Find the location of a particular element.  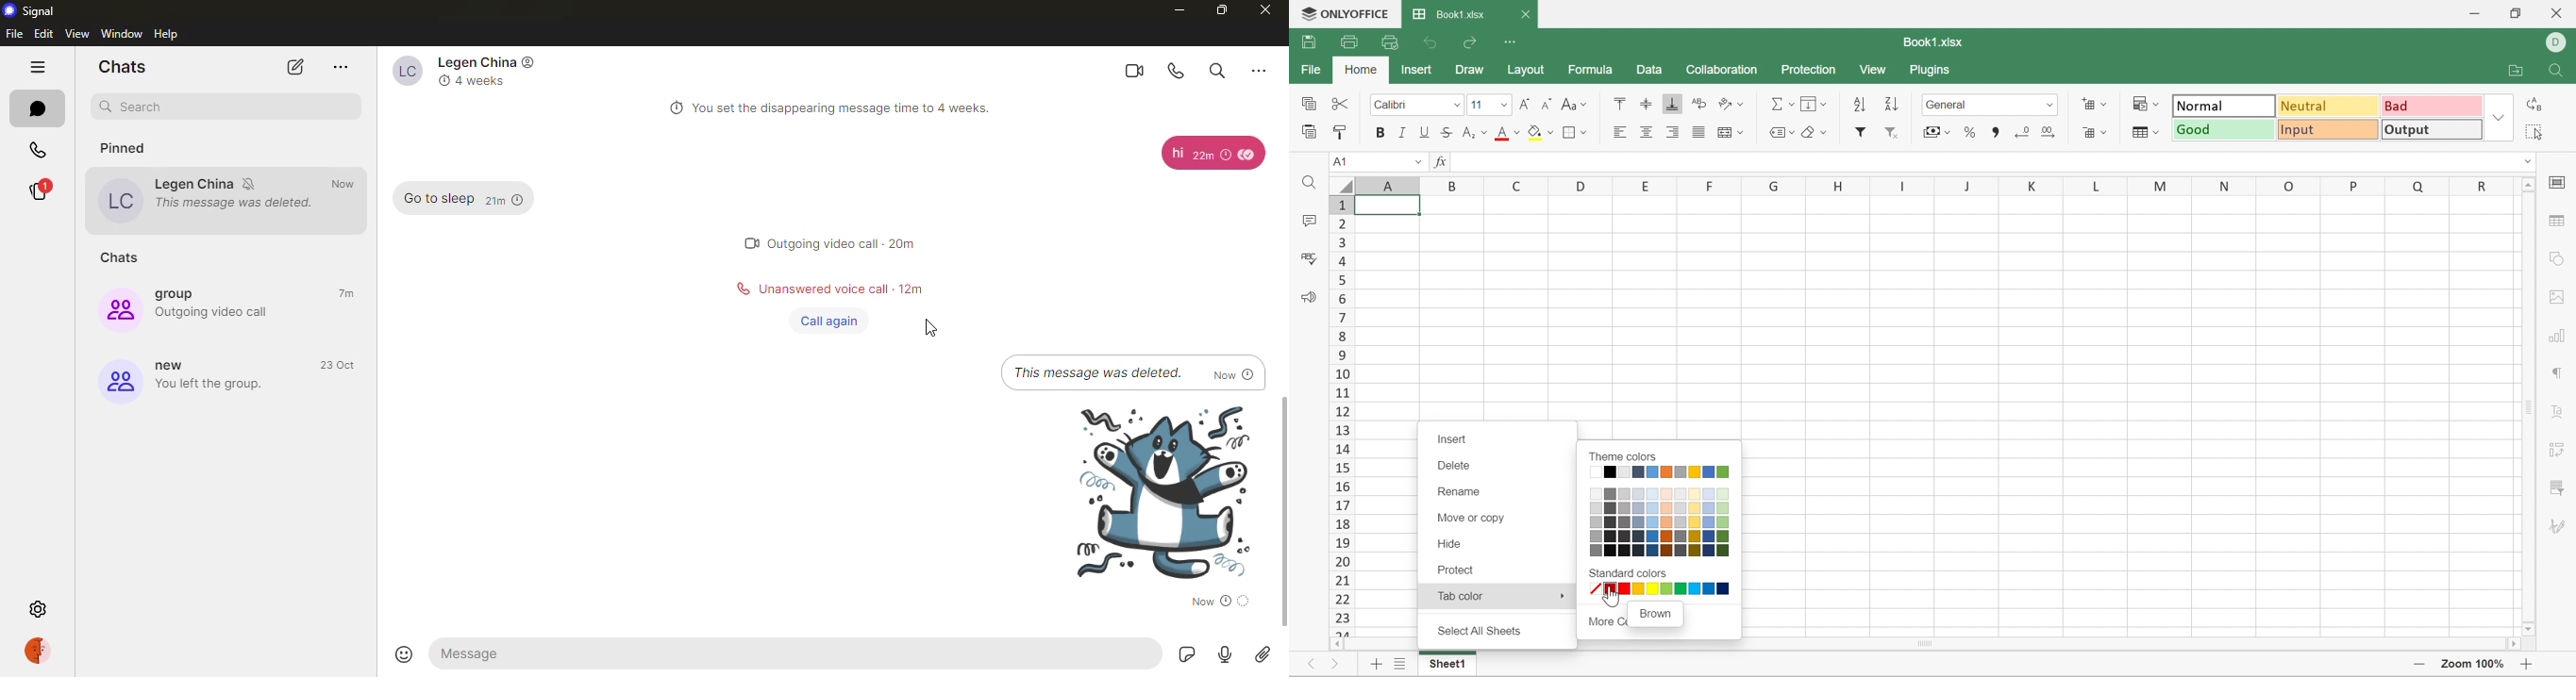

Text art settings is located at coordinates (2559, 411).